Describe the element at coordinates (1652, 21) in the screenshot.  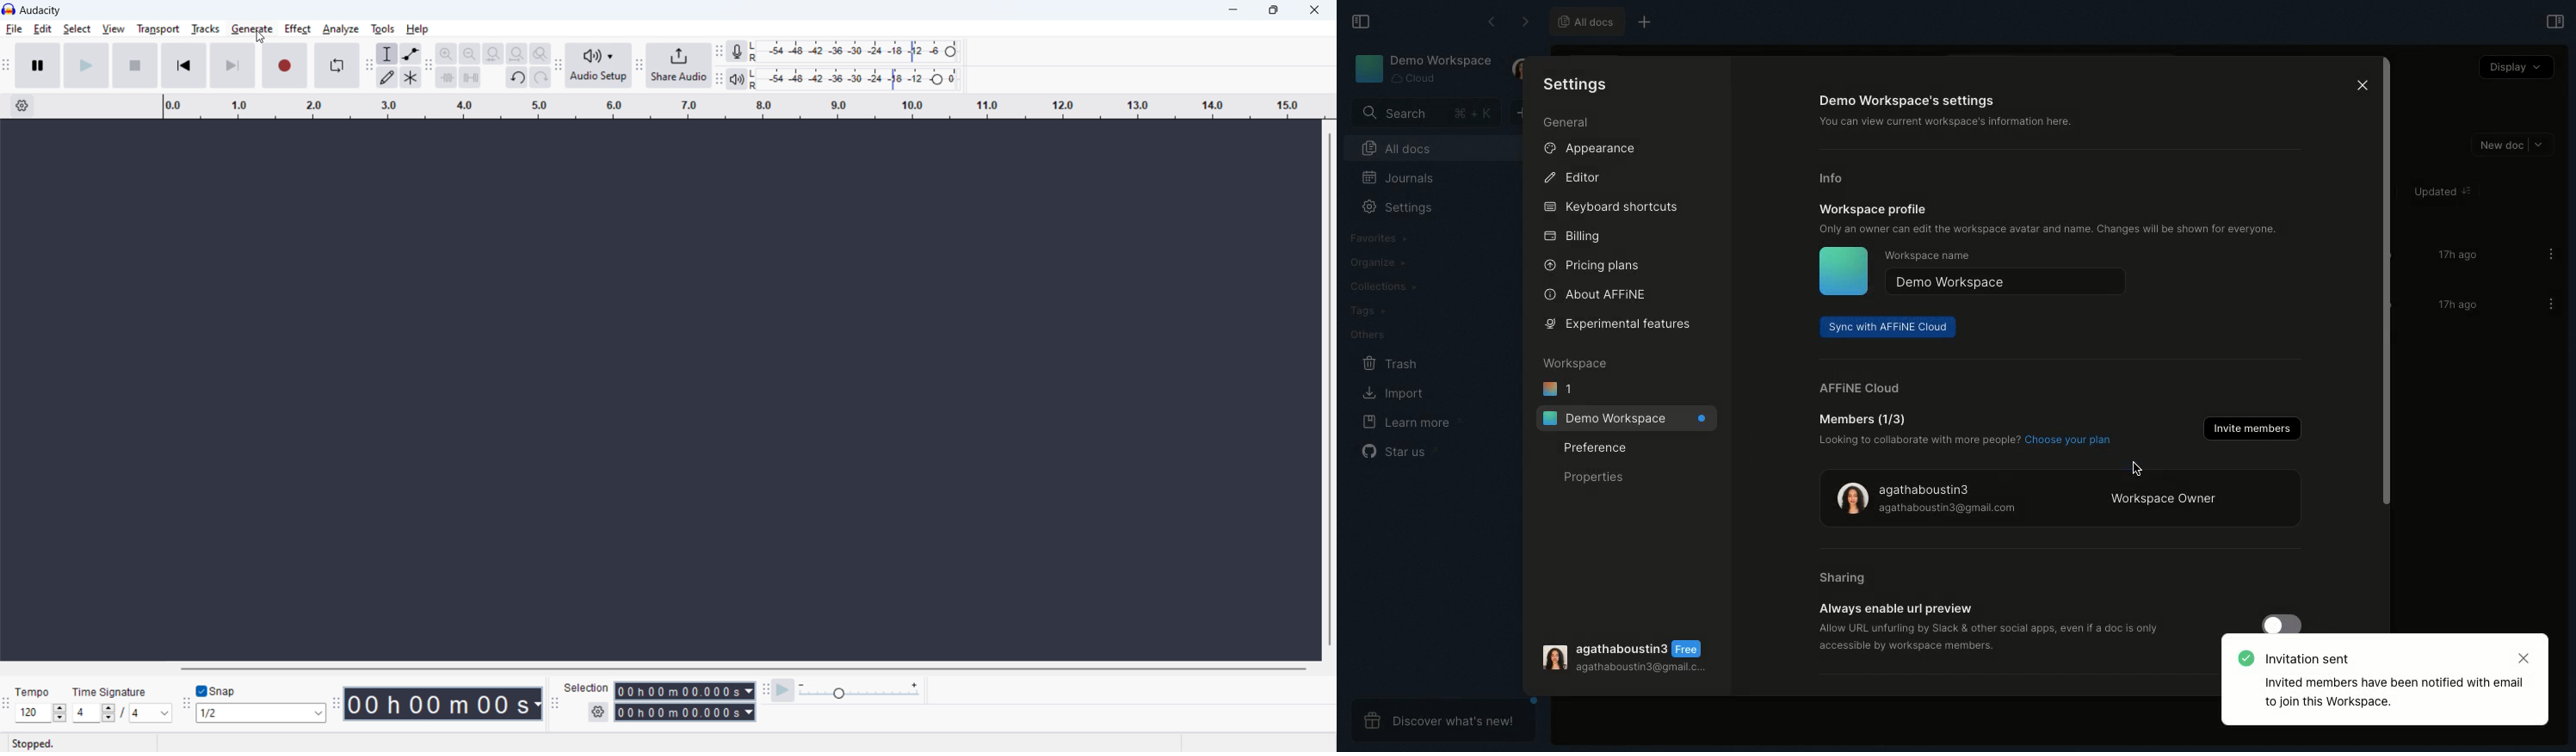
I see `New tab` at that location.